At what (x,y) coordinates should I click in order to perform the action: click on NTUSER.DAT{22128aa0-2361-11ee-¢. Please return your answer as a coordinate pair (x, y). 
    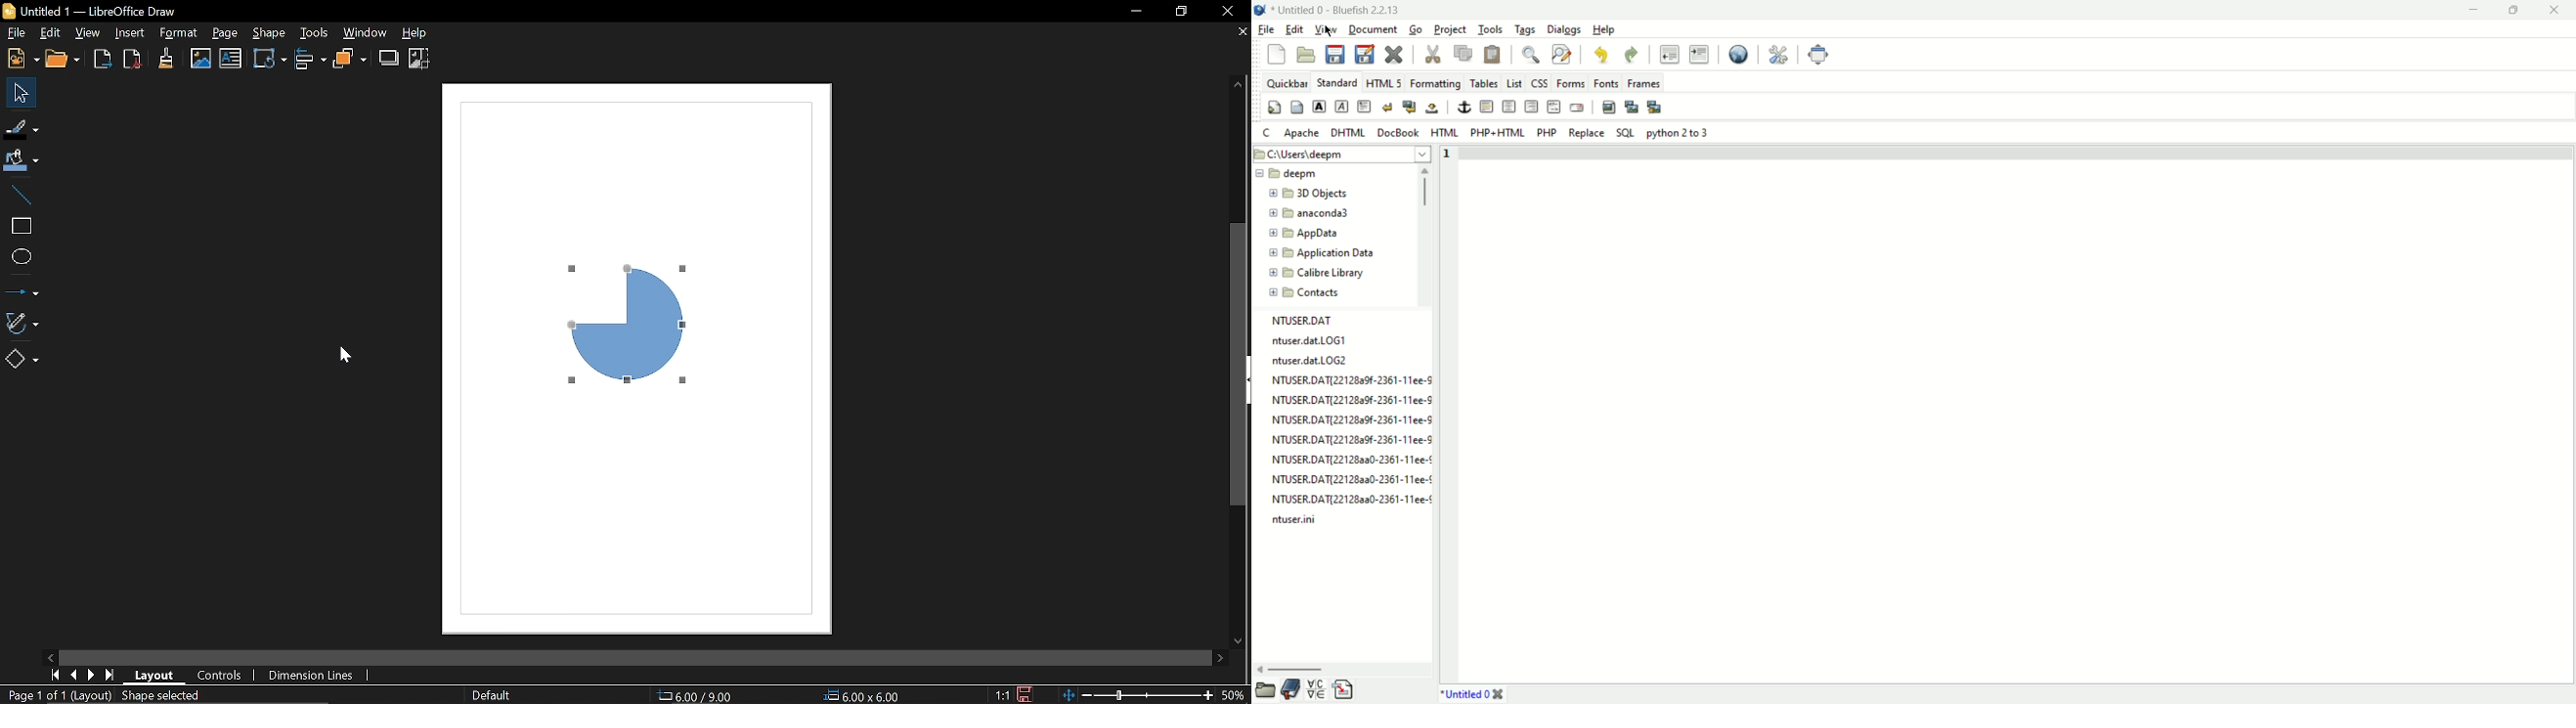
    Looking at the image, I should click on (1352, 478).